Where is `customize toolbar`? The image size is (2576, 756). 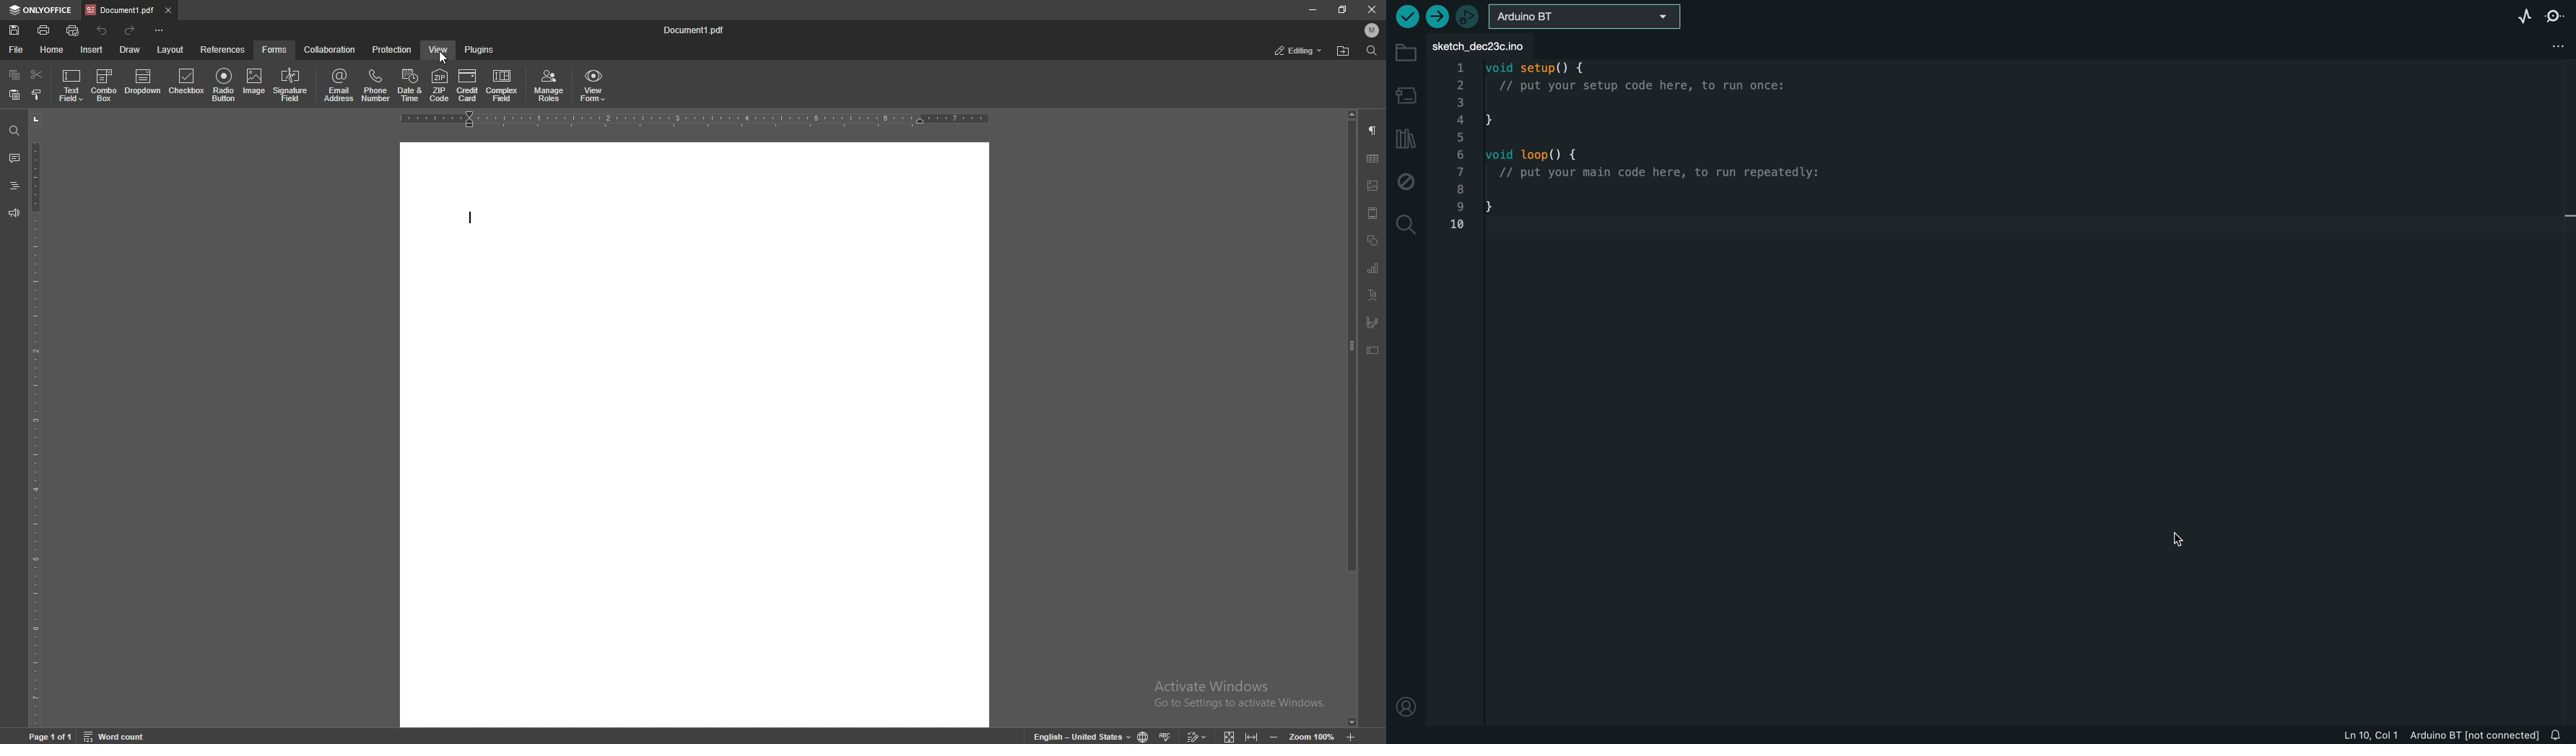 customize toolbar is located at coordinates (161, 30).